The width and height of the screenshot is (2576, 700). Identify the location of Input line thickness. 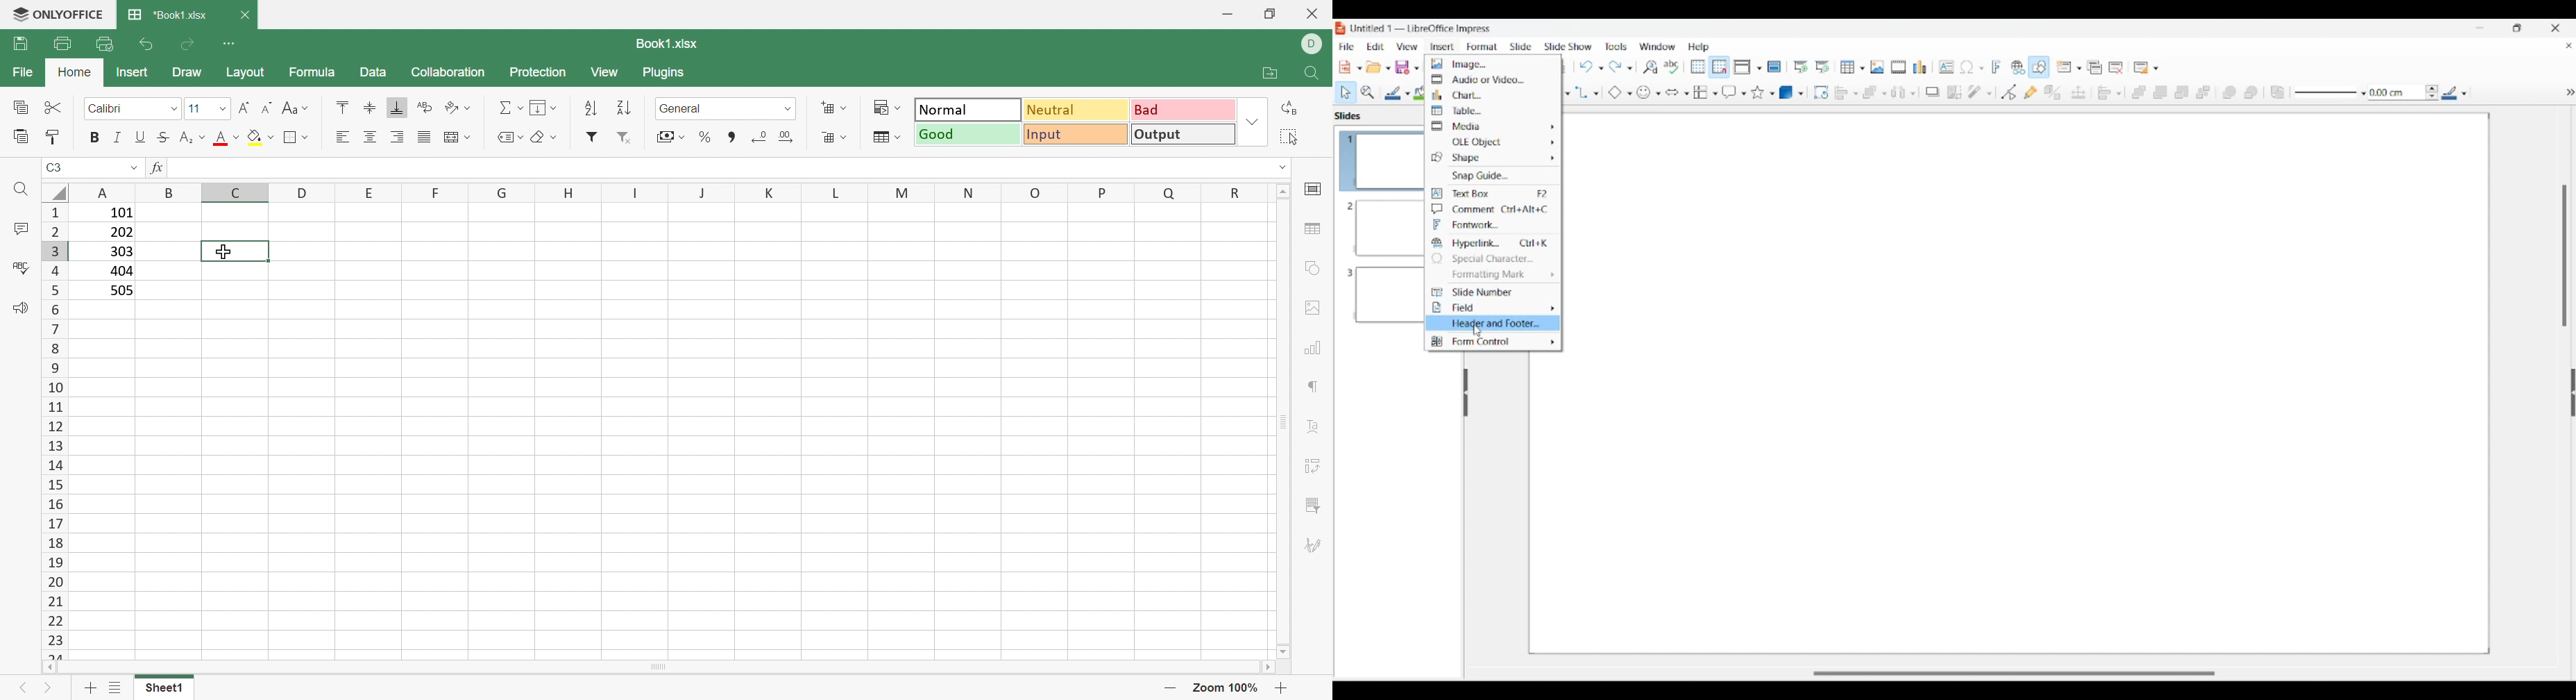
(2396, 93).